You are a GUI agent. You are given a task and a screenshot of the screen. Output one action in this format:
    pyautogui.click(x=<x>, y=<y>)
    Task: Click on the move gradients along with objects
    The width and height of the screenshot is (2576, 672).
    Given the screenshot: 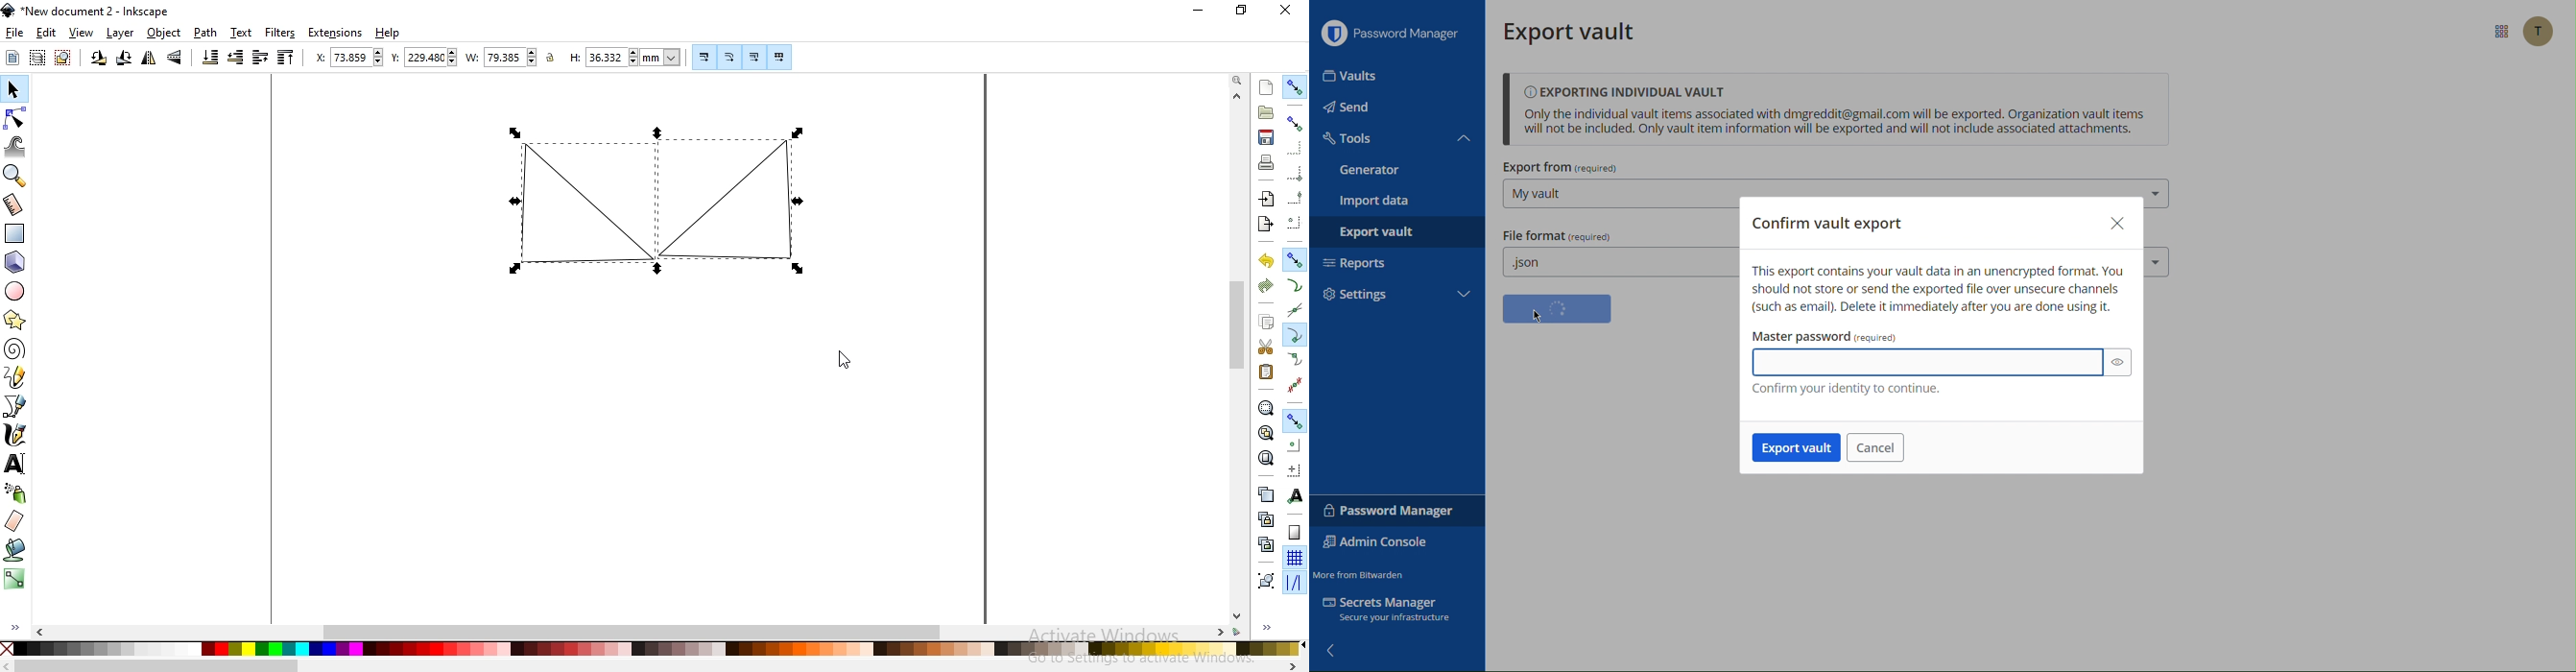 What is the action you would take?
    pyautogui.click(x=754, y=58)
    